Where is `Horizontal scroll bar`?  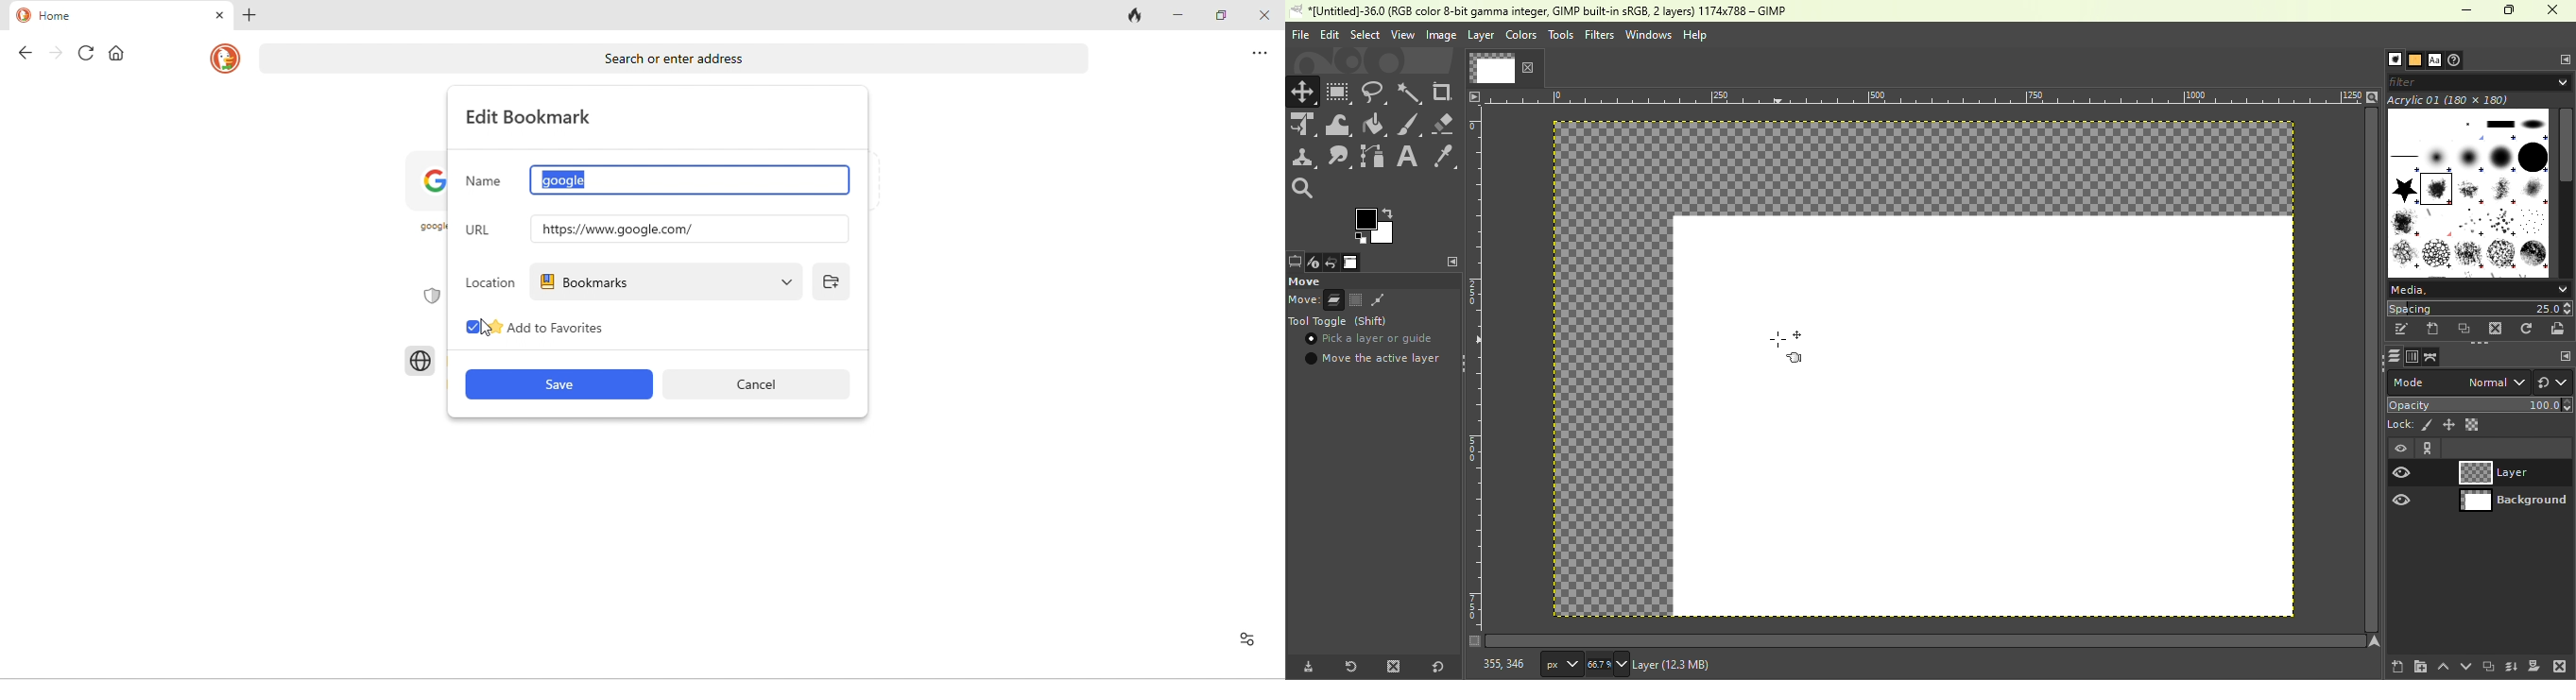 Horizontal scroll bar is located at coordinates (2567, 193).